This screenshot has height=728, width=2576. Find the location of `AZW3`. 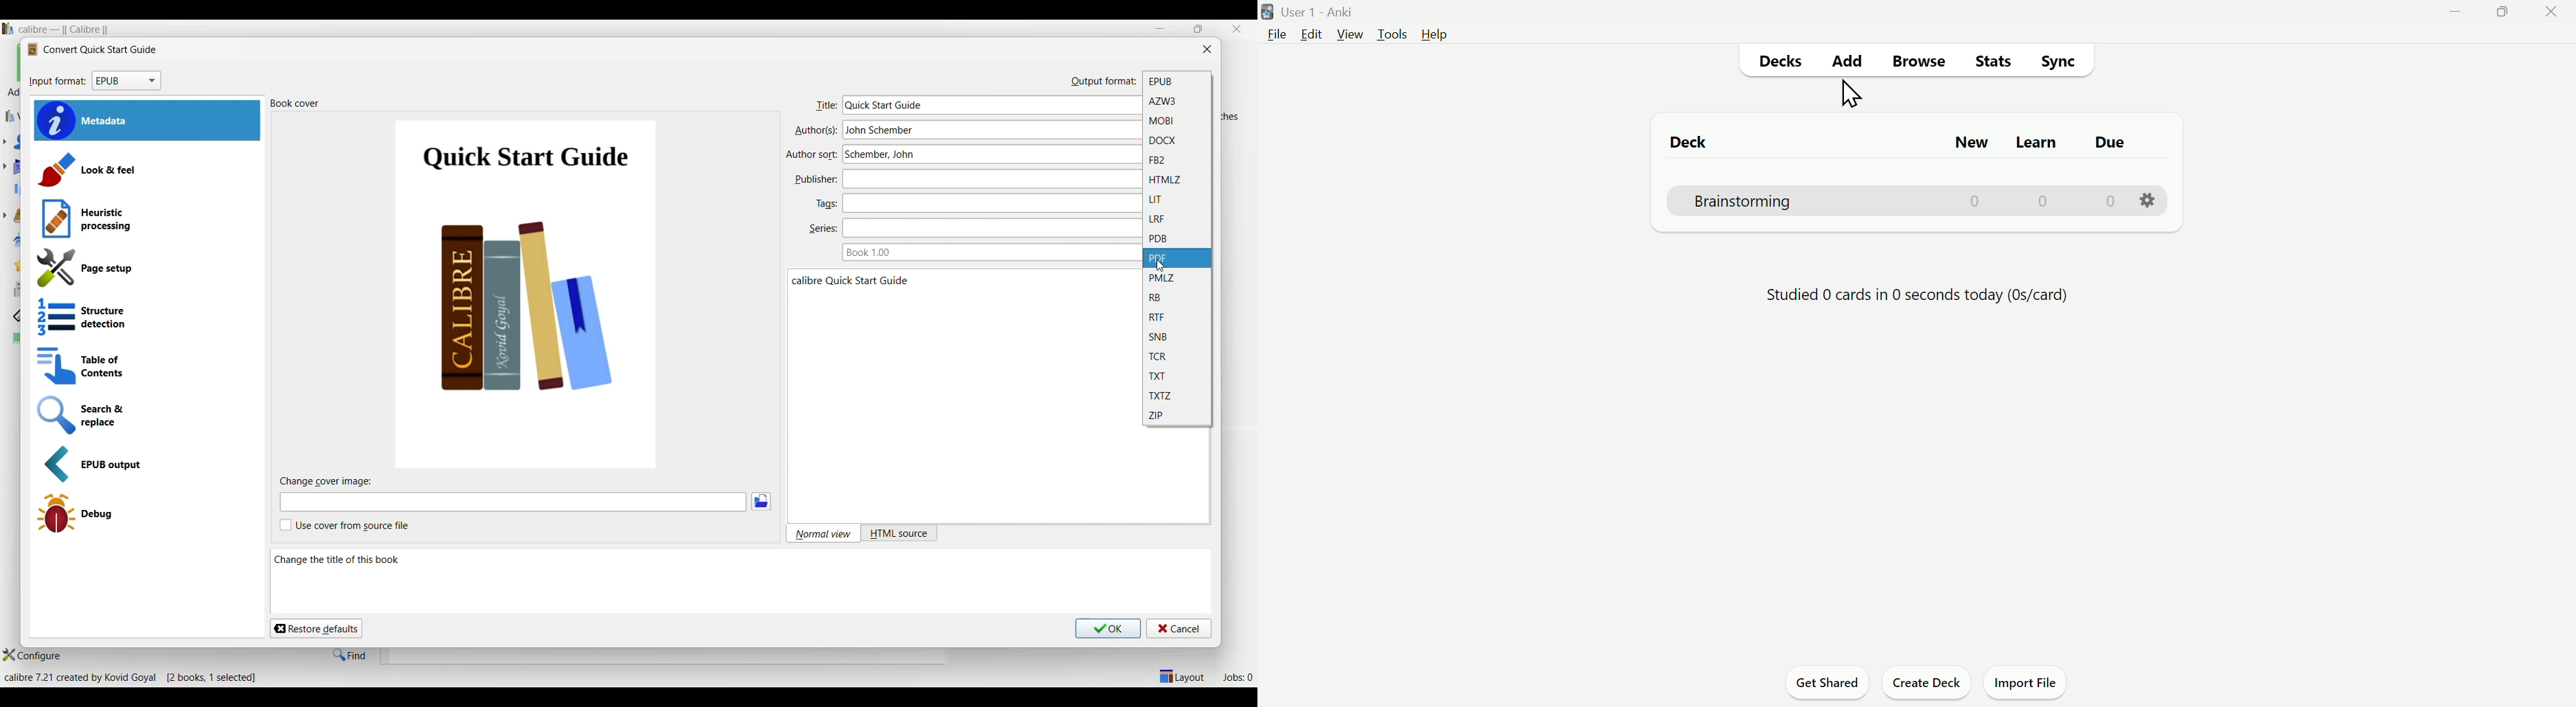

AZW3 is located at coordinates (1177, 101).